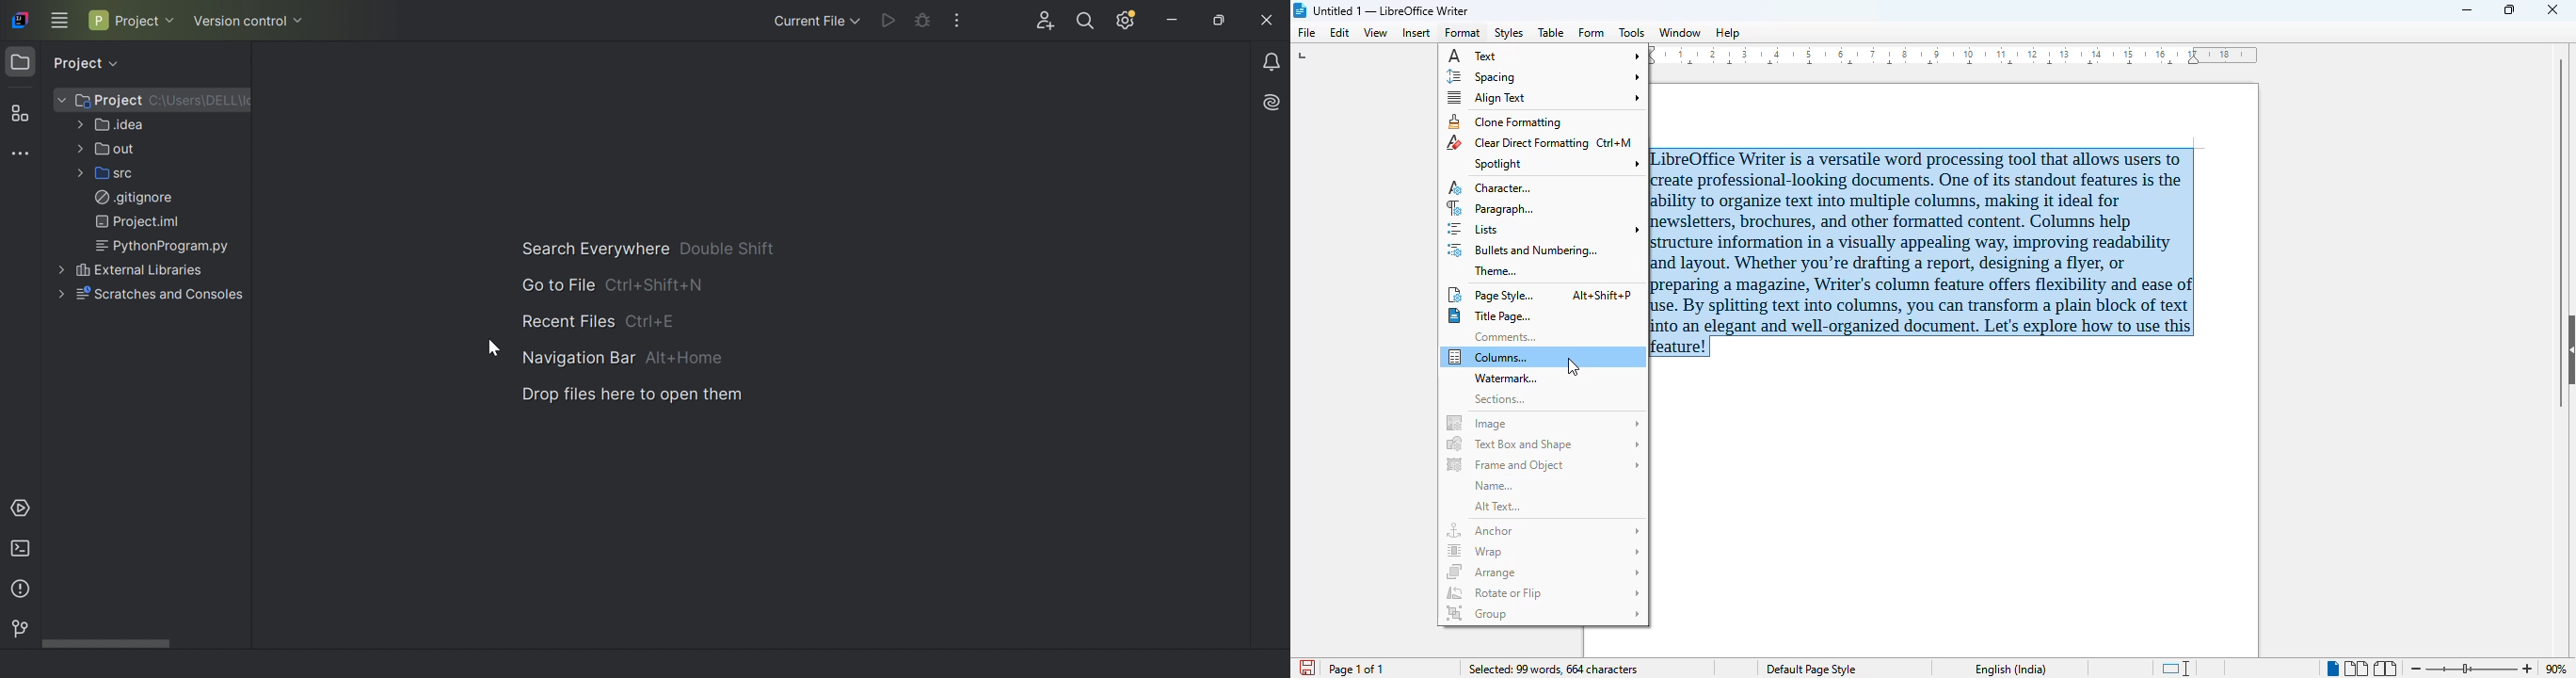 The width and height of the screenshot is (2576, 700). I want to click on clear direct formatting, so click(1540, 142).